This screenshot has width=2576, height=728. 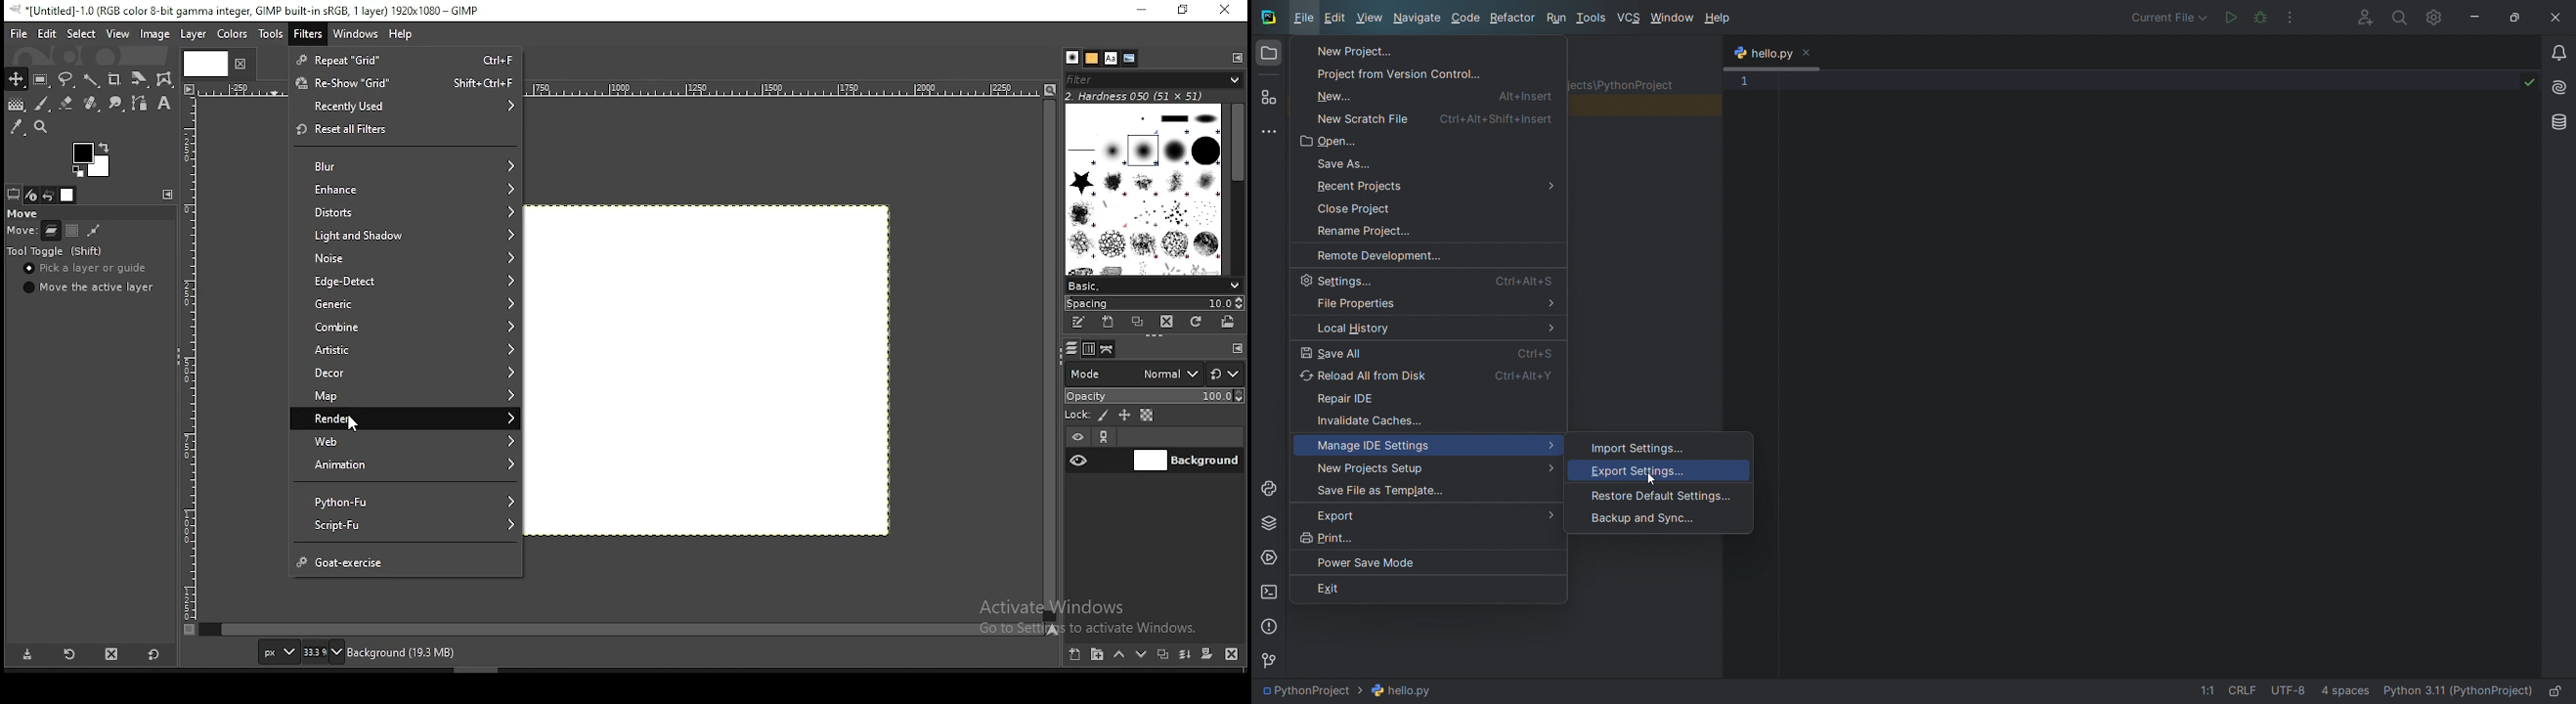 What do you see at coordinates (1136, 97) in the screenshot?
I see `hardness 050` at bounding box center [1136, 97].